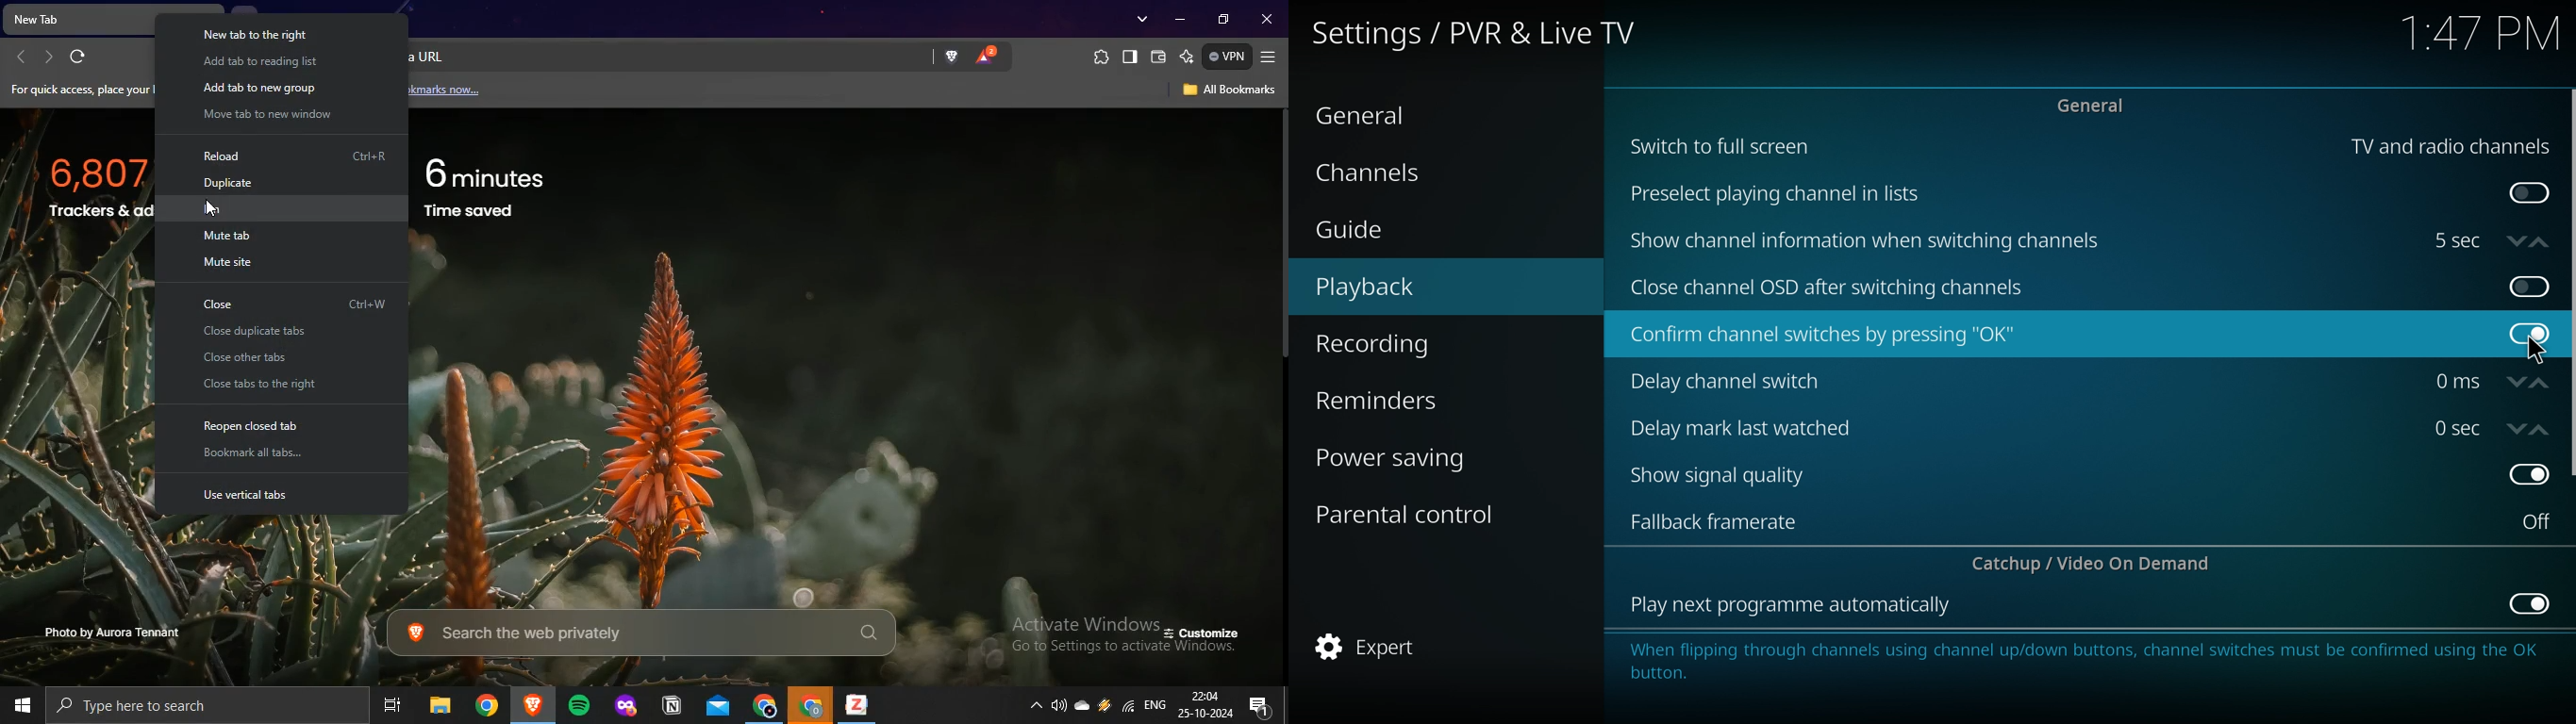  What do you see at coordinates (2098, 563) in the screenshot?
I see `catchup/video on demand` at bounding box center [2098, 563].